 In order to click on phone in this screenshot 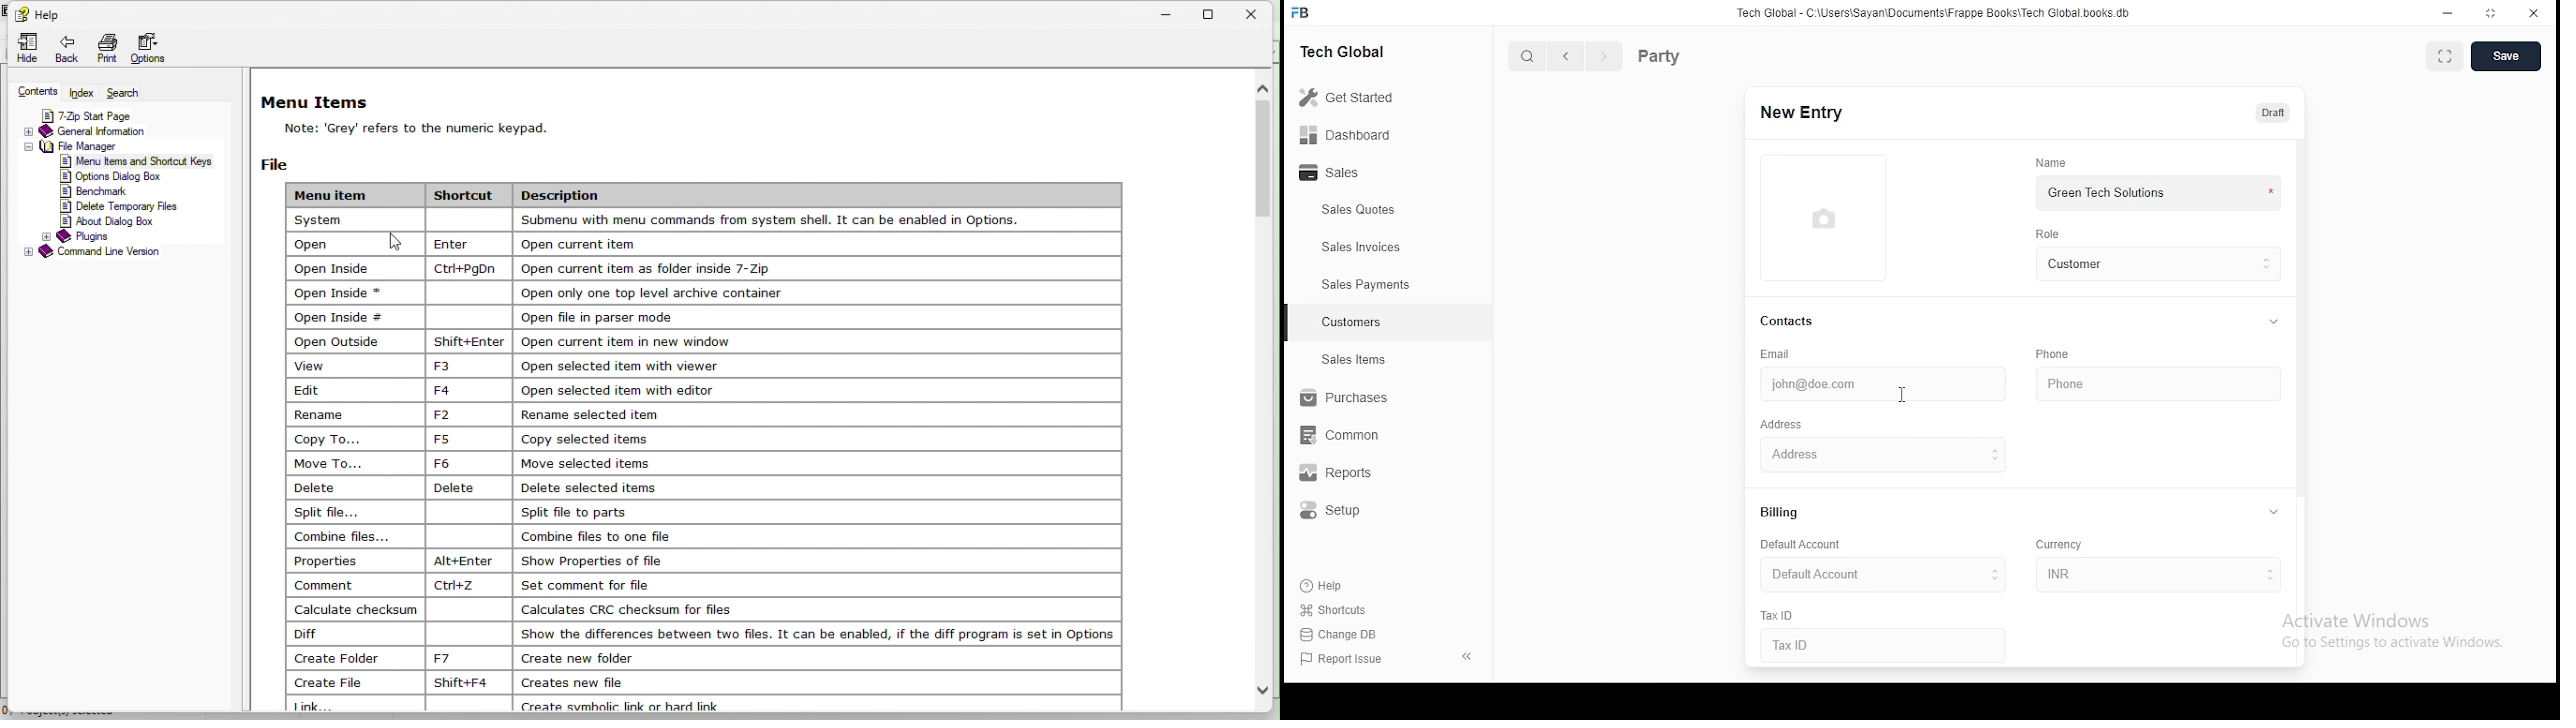, I will do `click(2052, 354)`.